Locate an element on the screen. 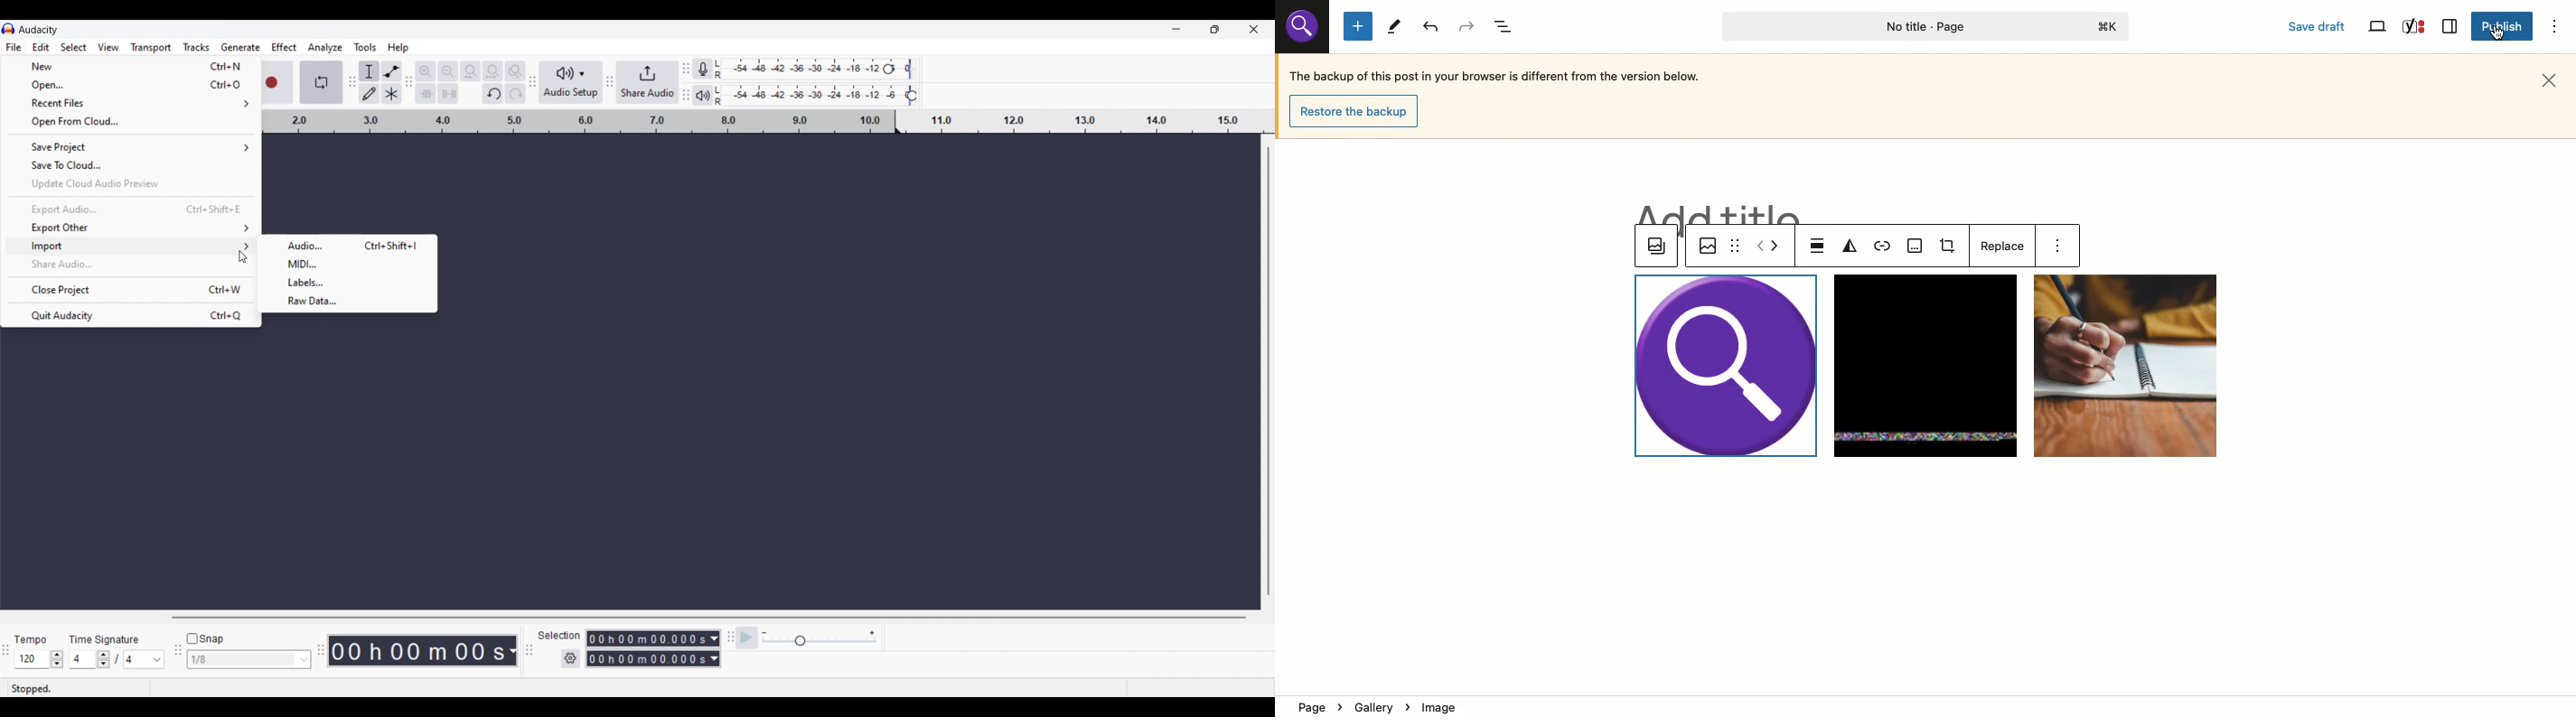 This screenshot has height=728, width=2576. Undo is located at coordinates (493, 94).